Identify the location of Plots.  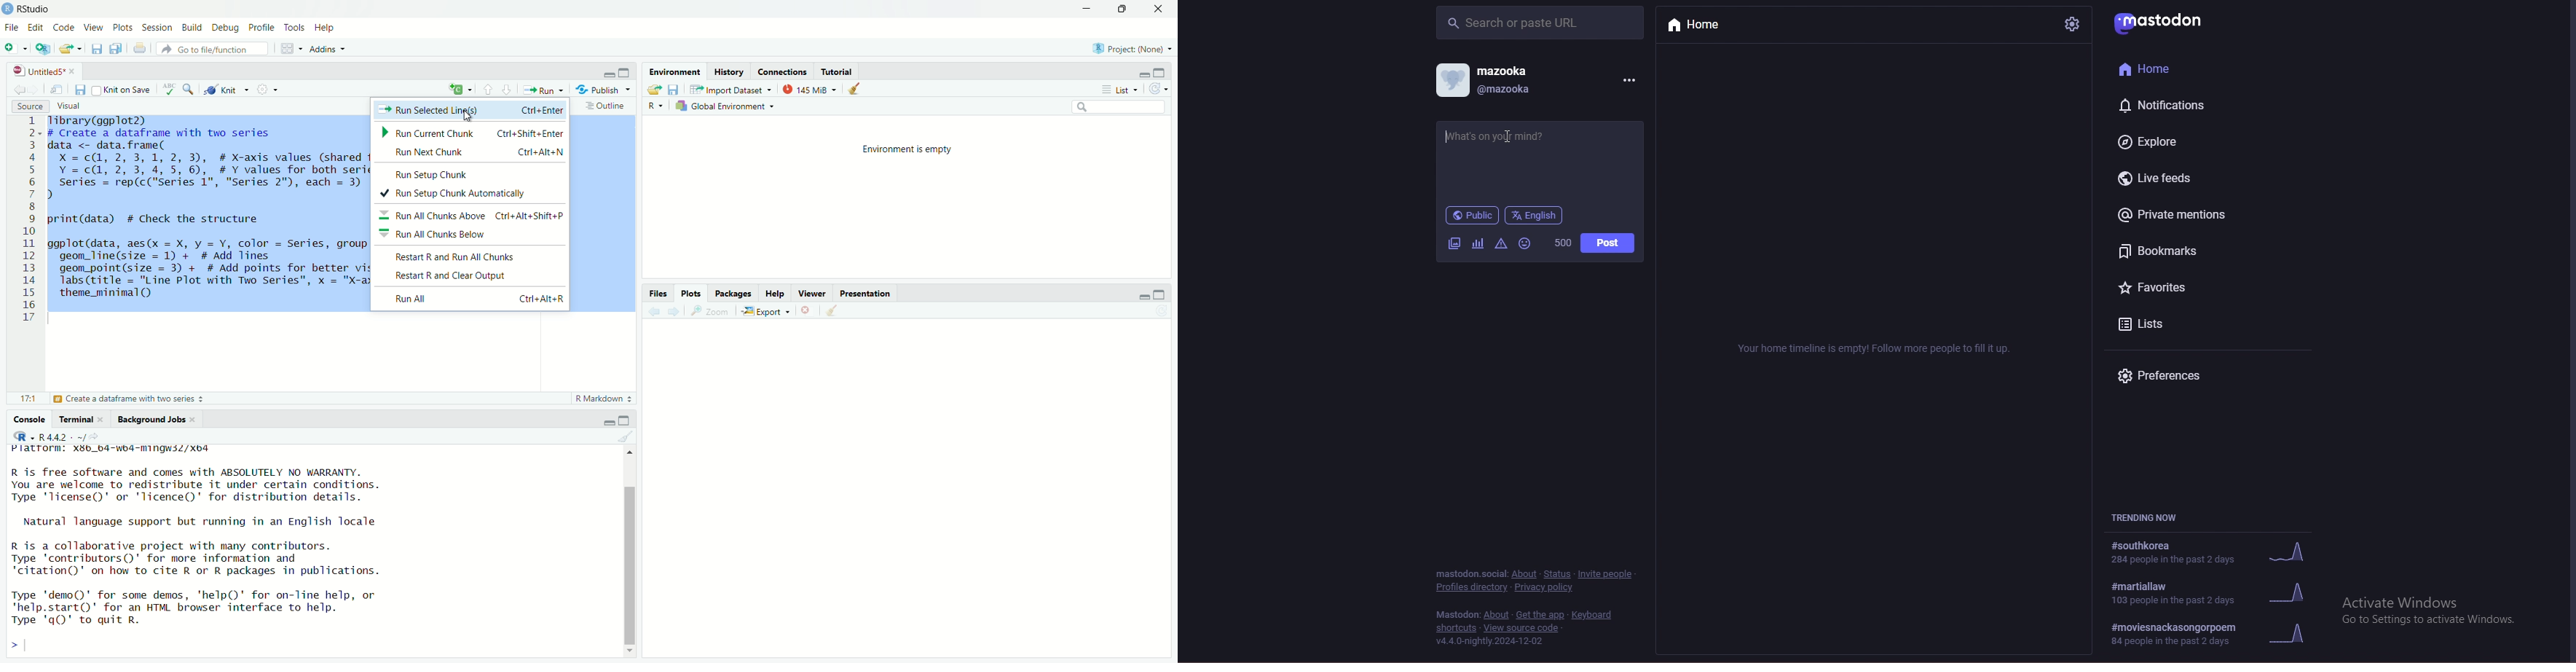
(693, 294).